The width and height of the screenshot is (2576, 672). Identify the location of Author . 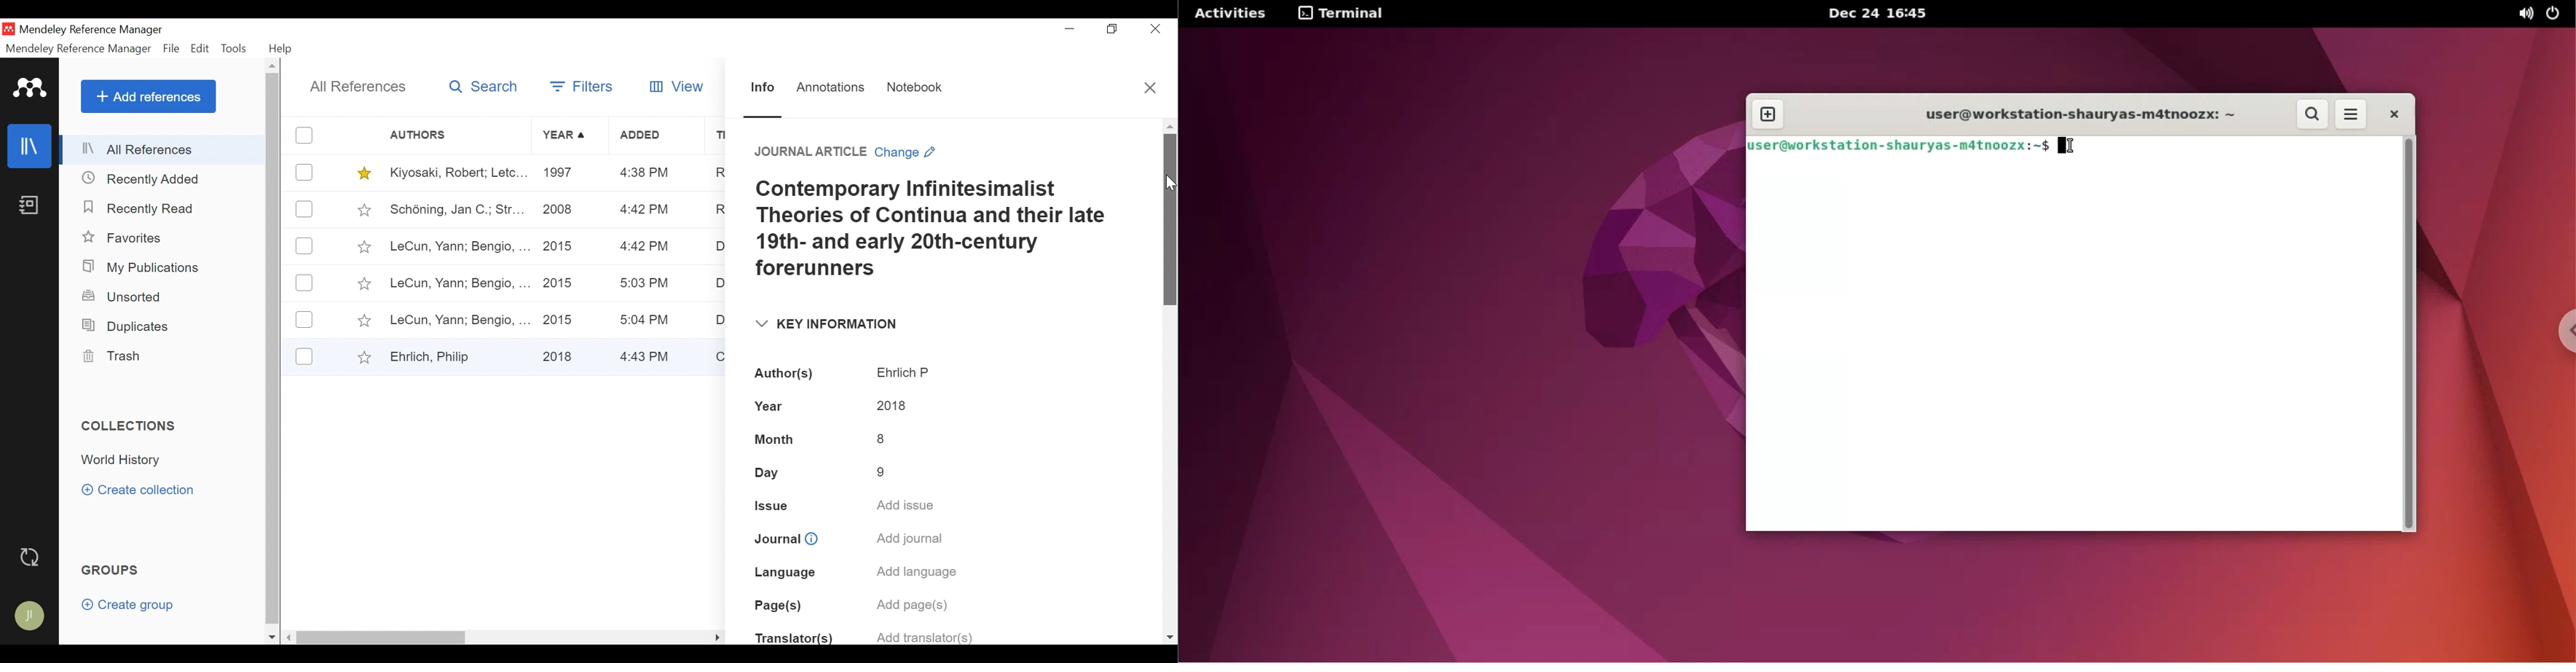
(459, 135).